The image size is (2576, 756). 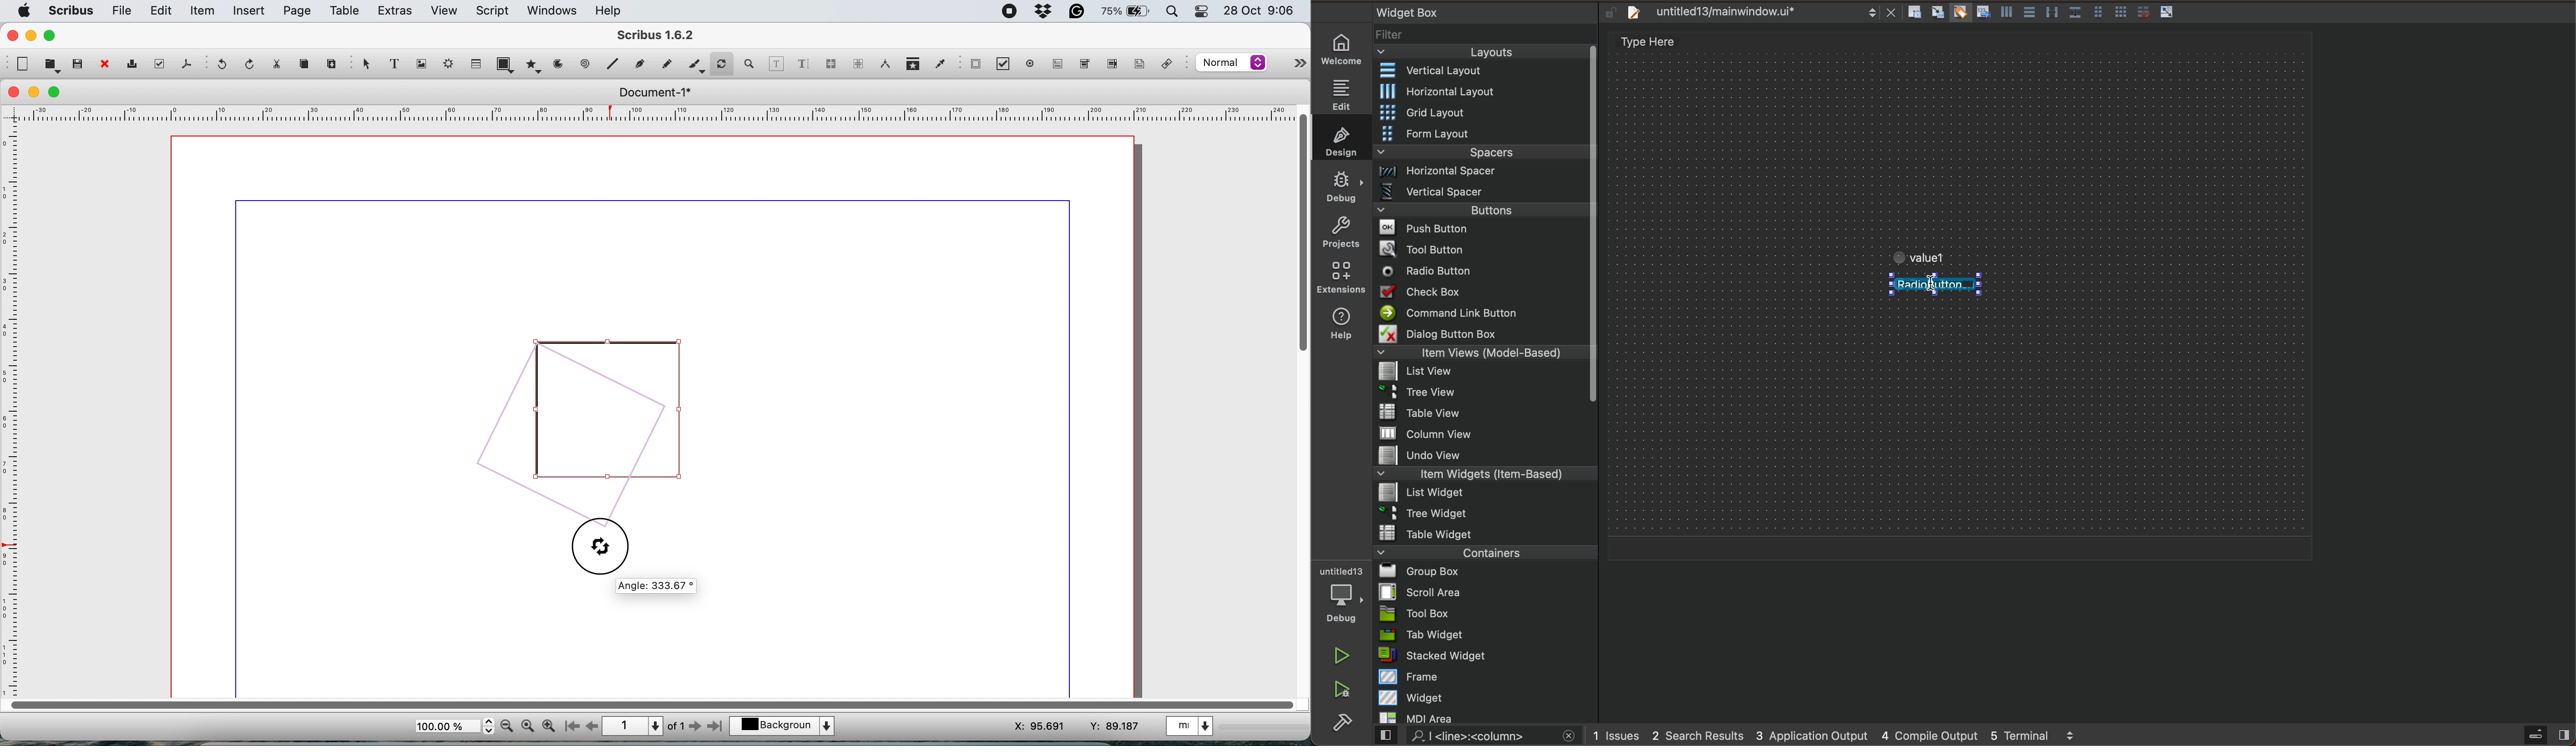 What do you see at coordinates (1485, 613) in the screenshot?
I see `tool box` at bounding box center [1485, 613].